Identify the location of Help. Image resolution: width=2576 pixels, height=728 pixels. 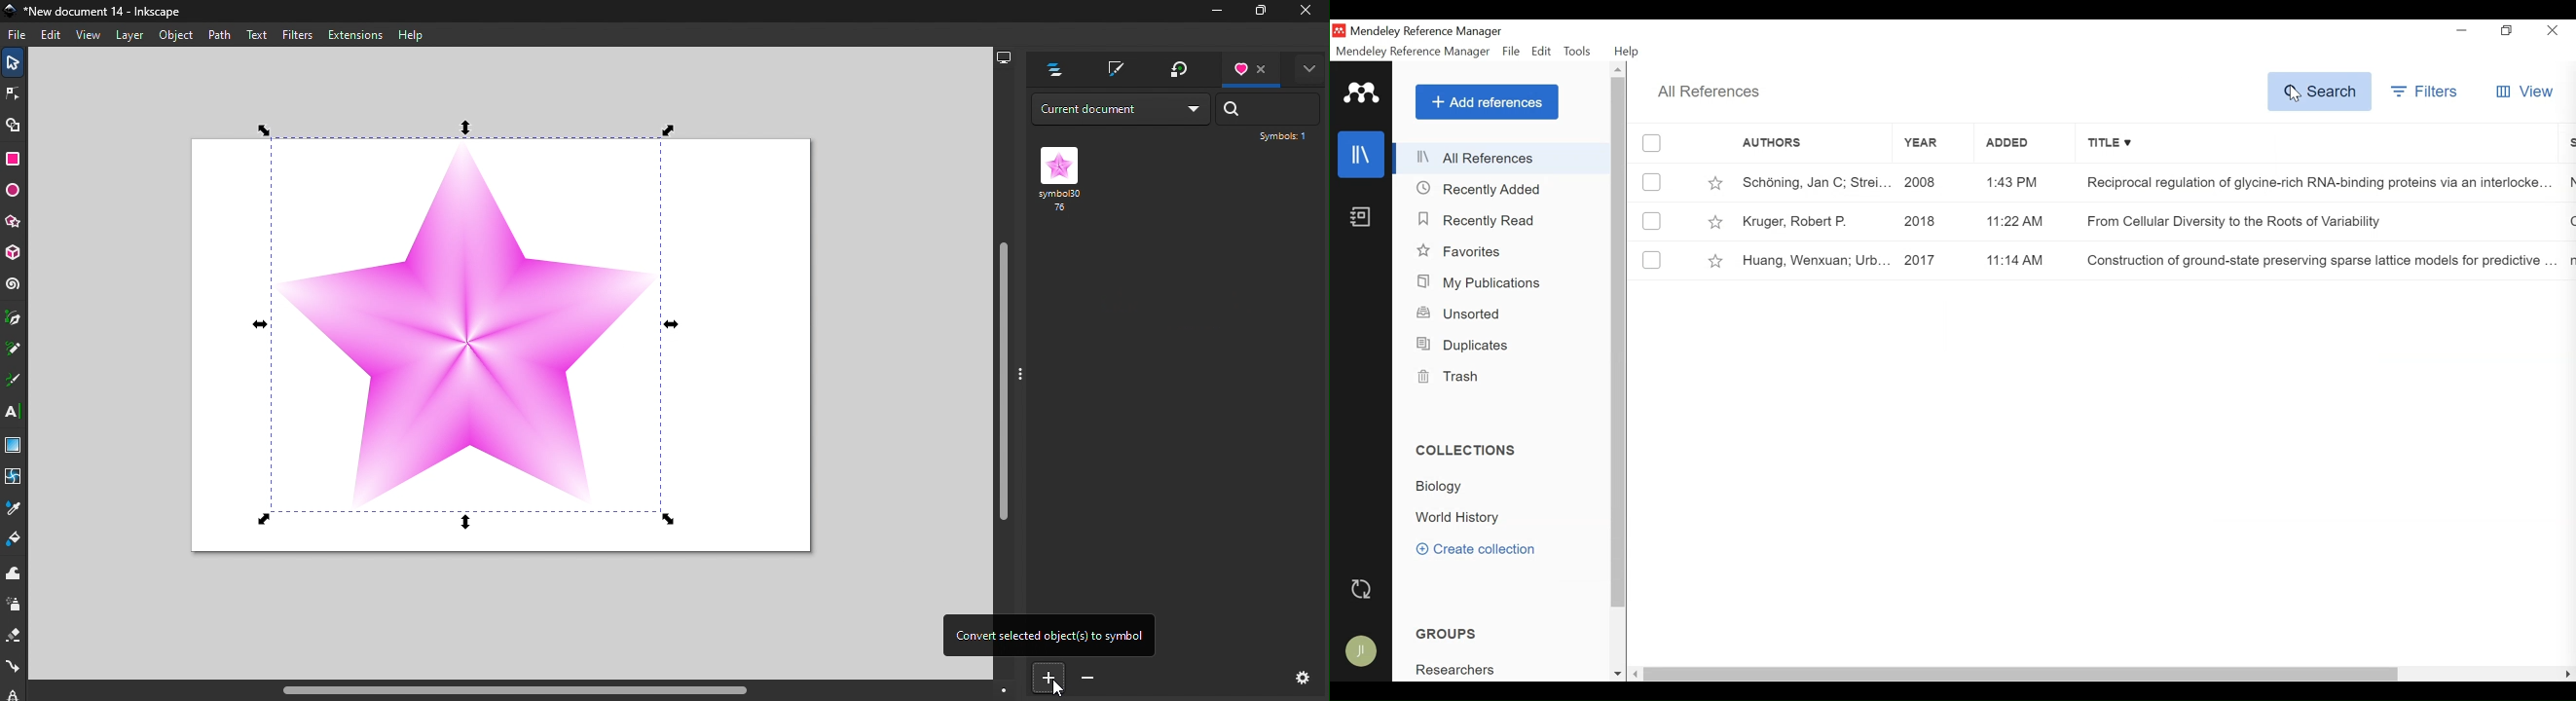
(1627, 52).